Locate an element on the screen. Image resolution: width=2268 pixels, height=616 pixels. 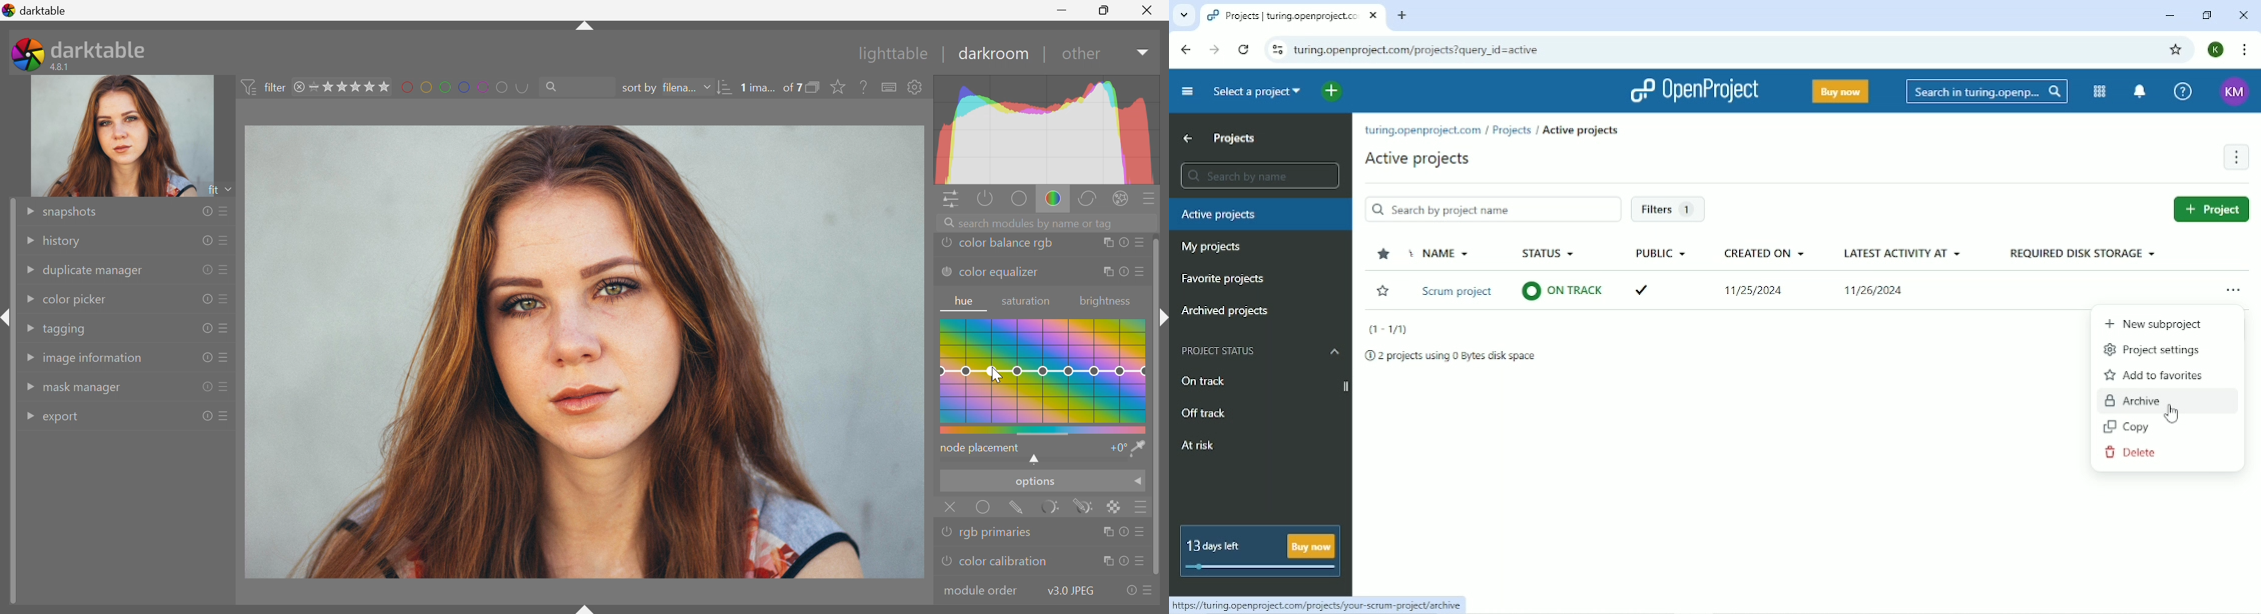
blending options is located at coordinates (1145, 507).